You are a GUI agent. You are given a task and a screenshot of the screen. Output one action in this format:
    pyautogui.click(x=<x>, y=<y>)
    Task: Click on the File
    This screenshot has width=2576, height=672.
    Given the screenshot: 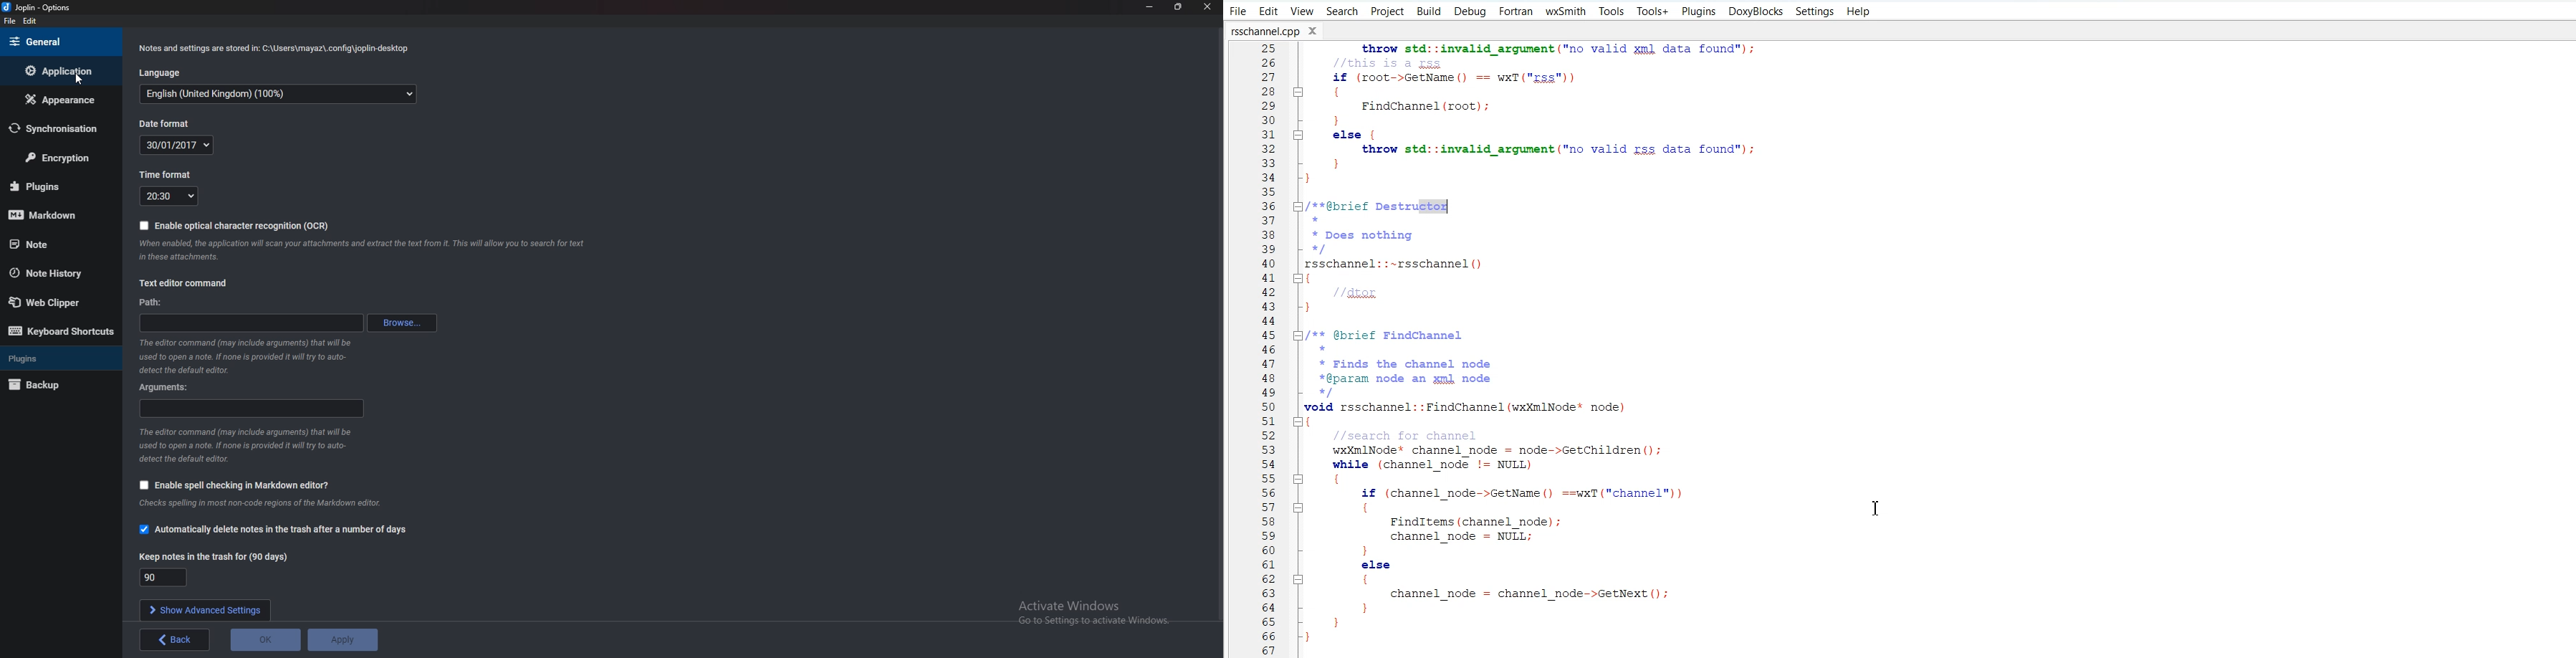 What is the action you would take?
    pyautogui.click(x=1238, y=11)
    